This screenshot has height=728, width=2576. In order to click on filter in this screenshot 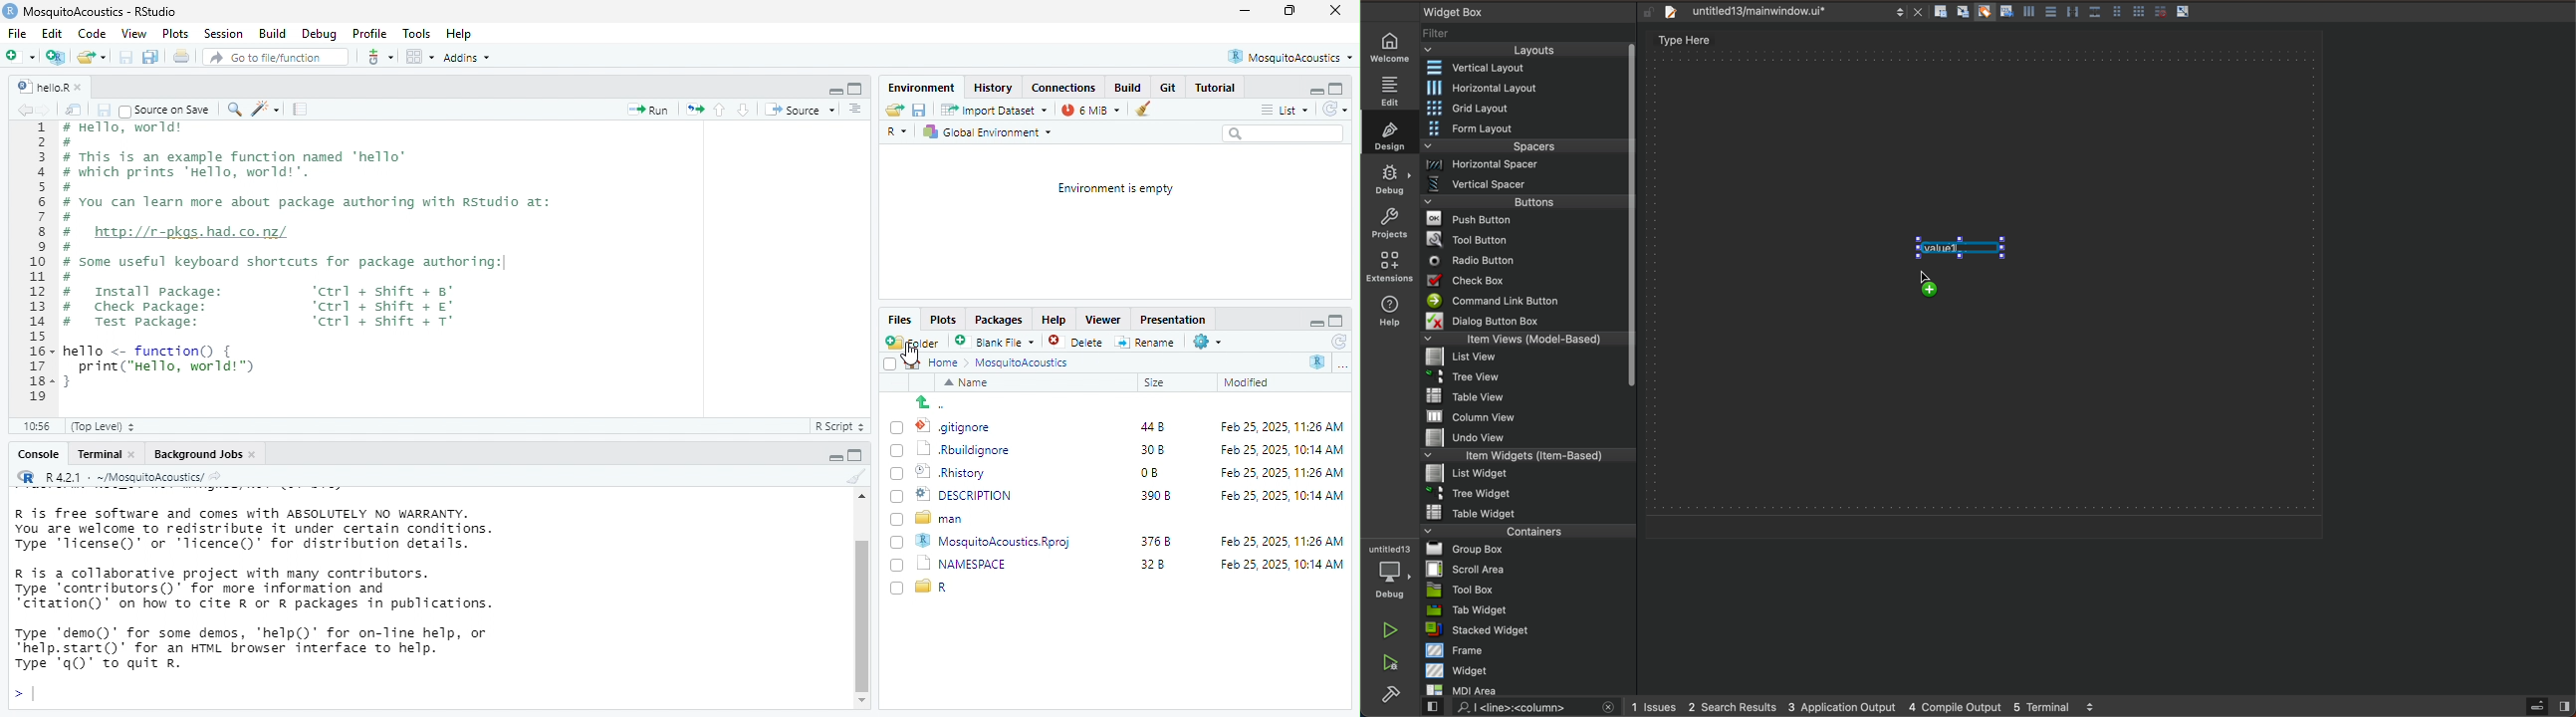, I will do `click(1529, 37)`.